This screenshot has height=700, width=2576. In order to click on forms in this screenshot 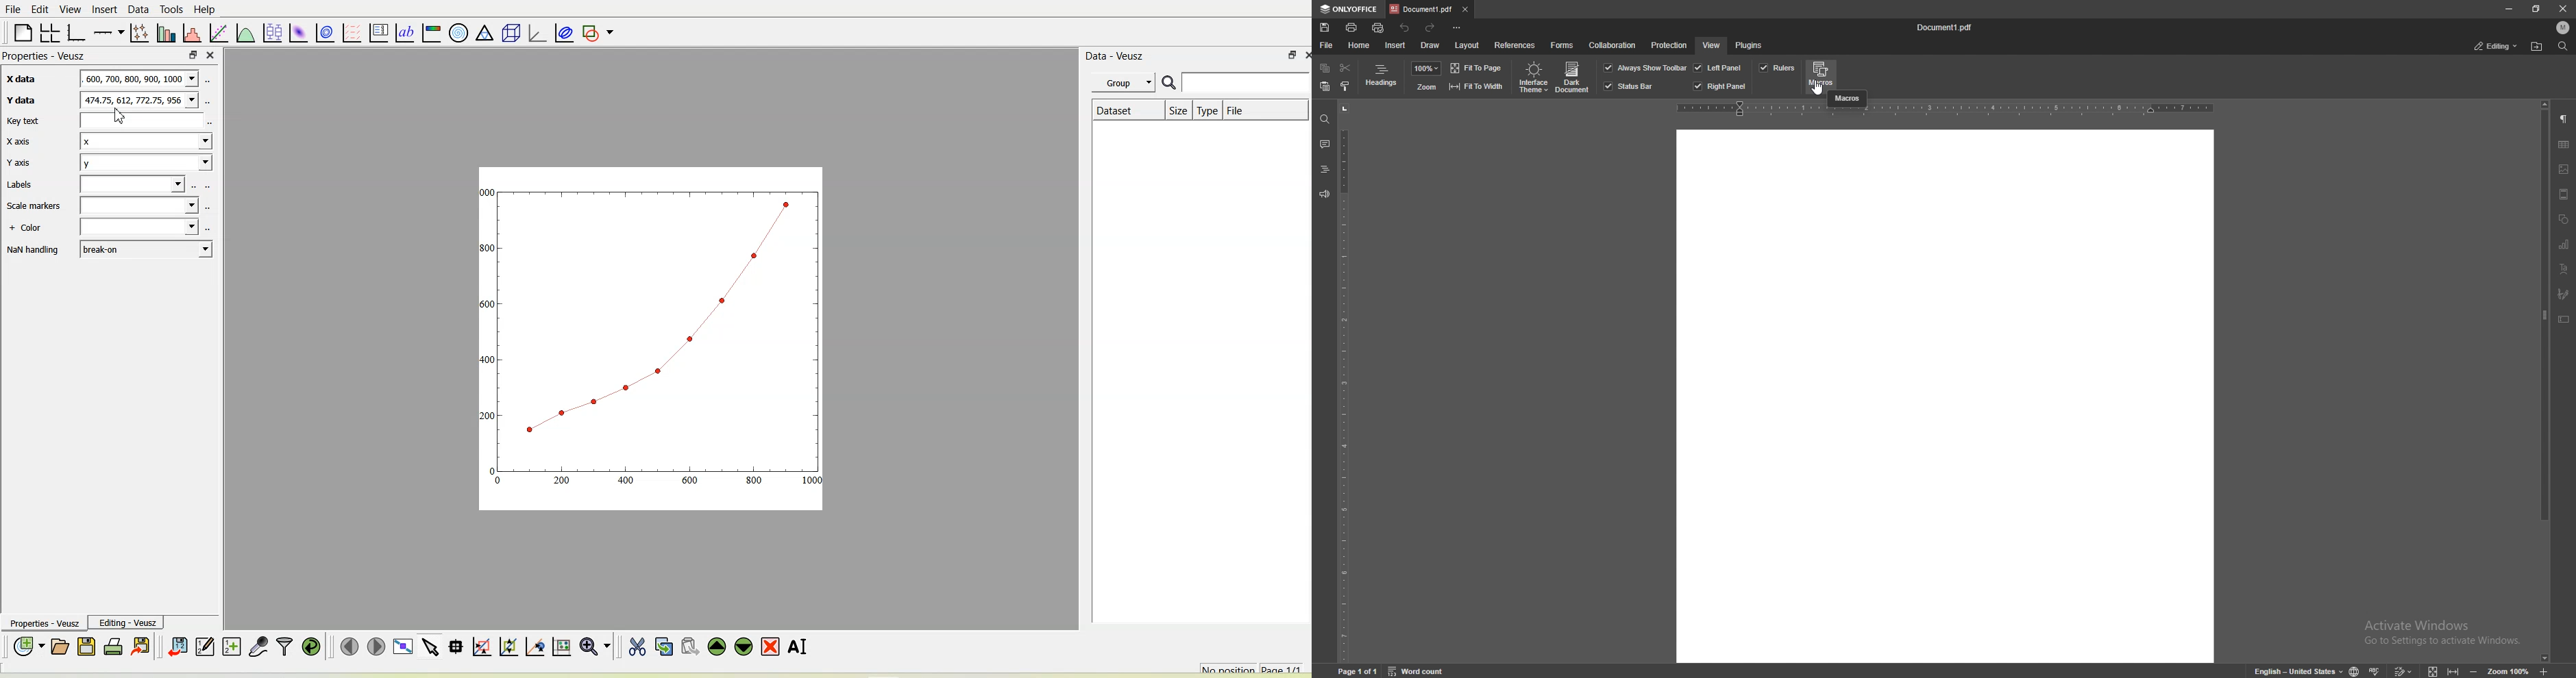, I will do `click(1563, 44)`.